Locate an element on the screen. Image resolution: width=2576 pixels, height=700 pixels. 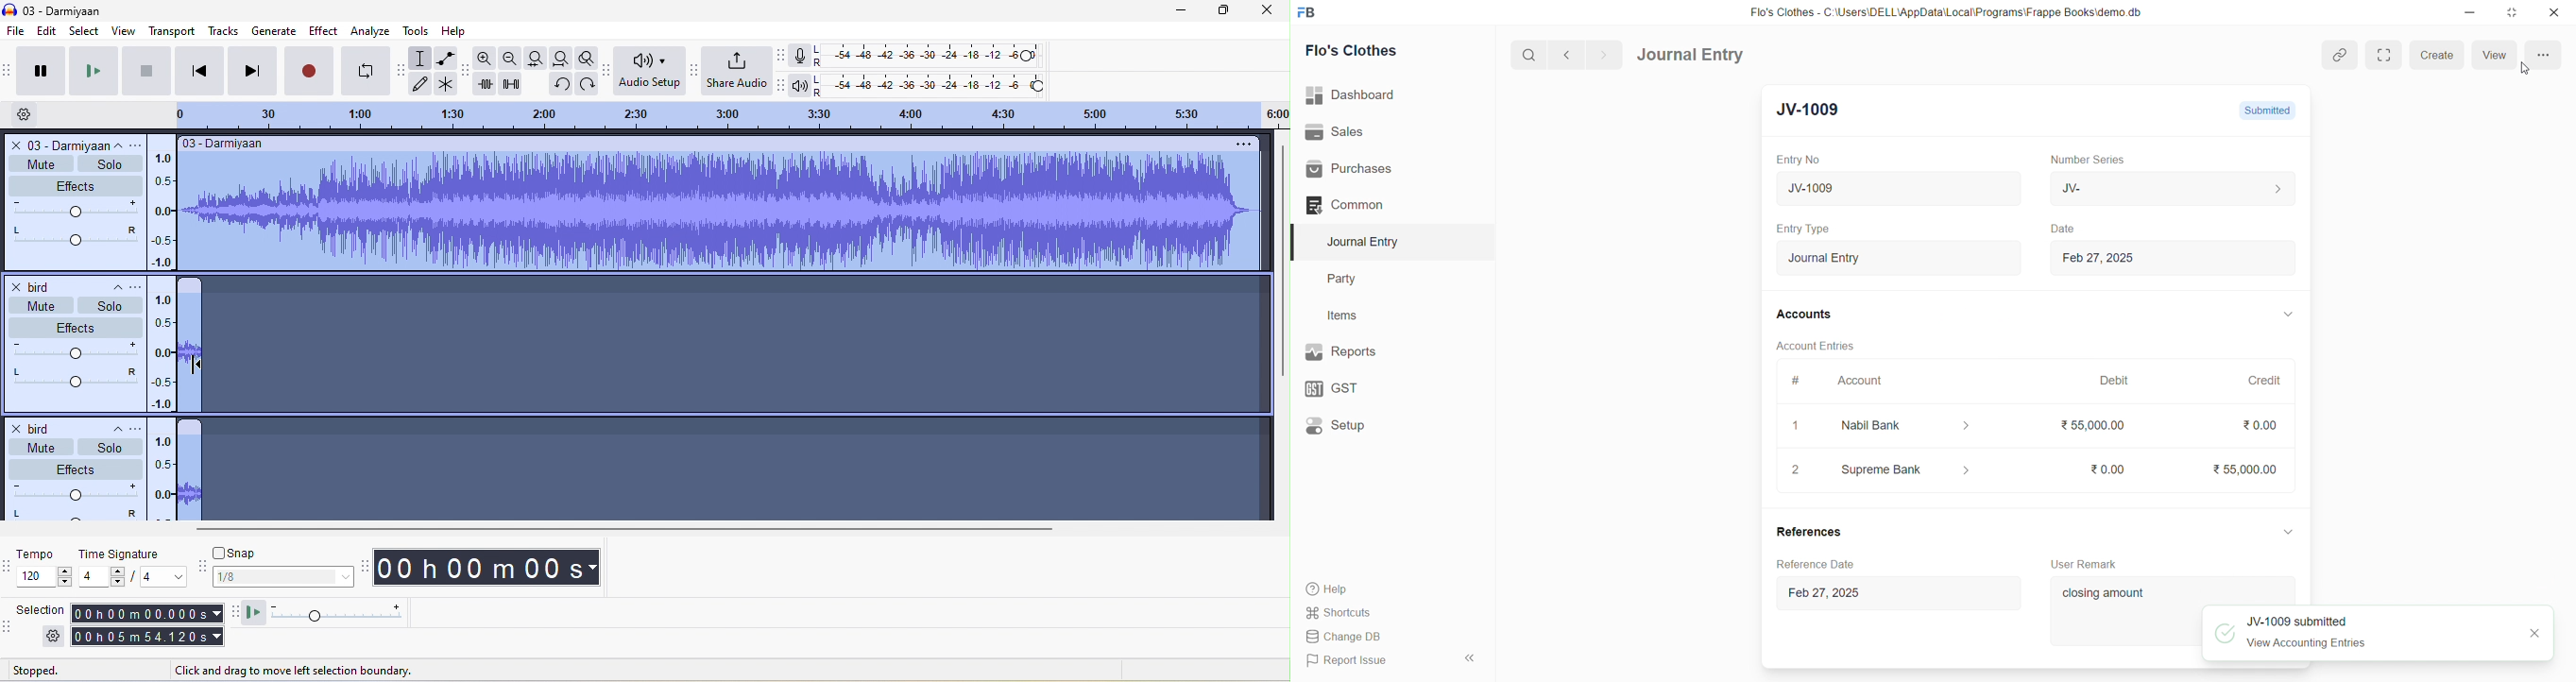
Purchases is located at coordinates (1371, 170).